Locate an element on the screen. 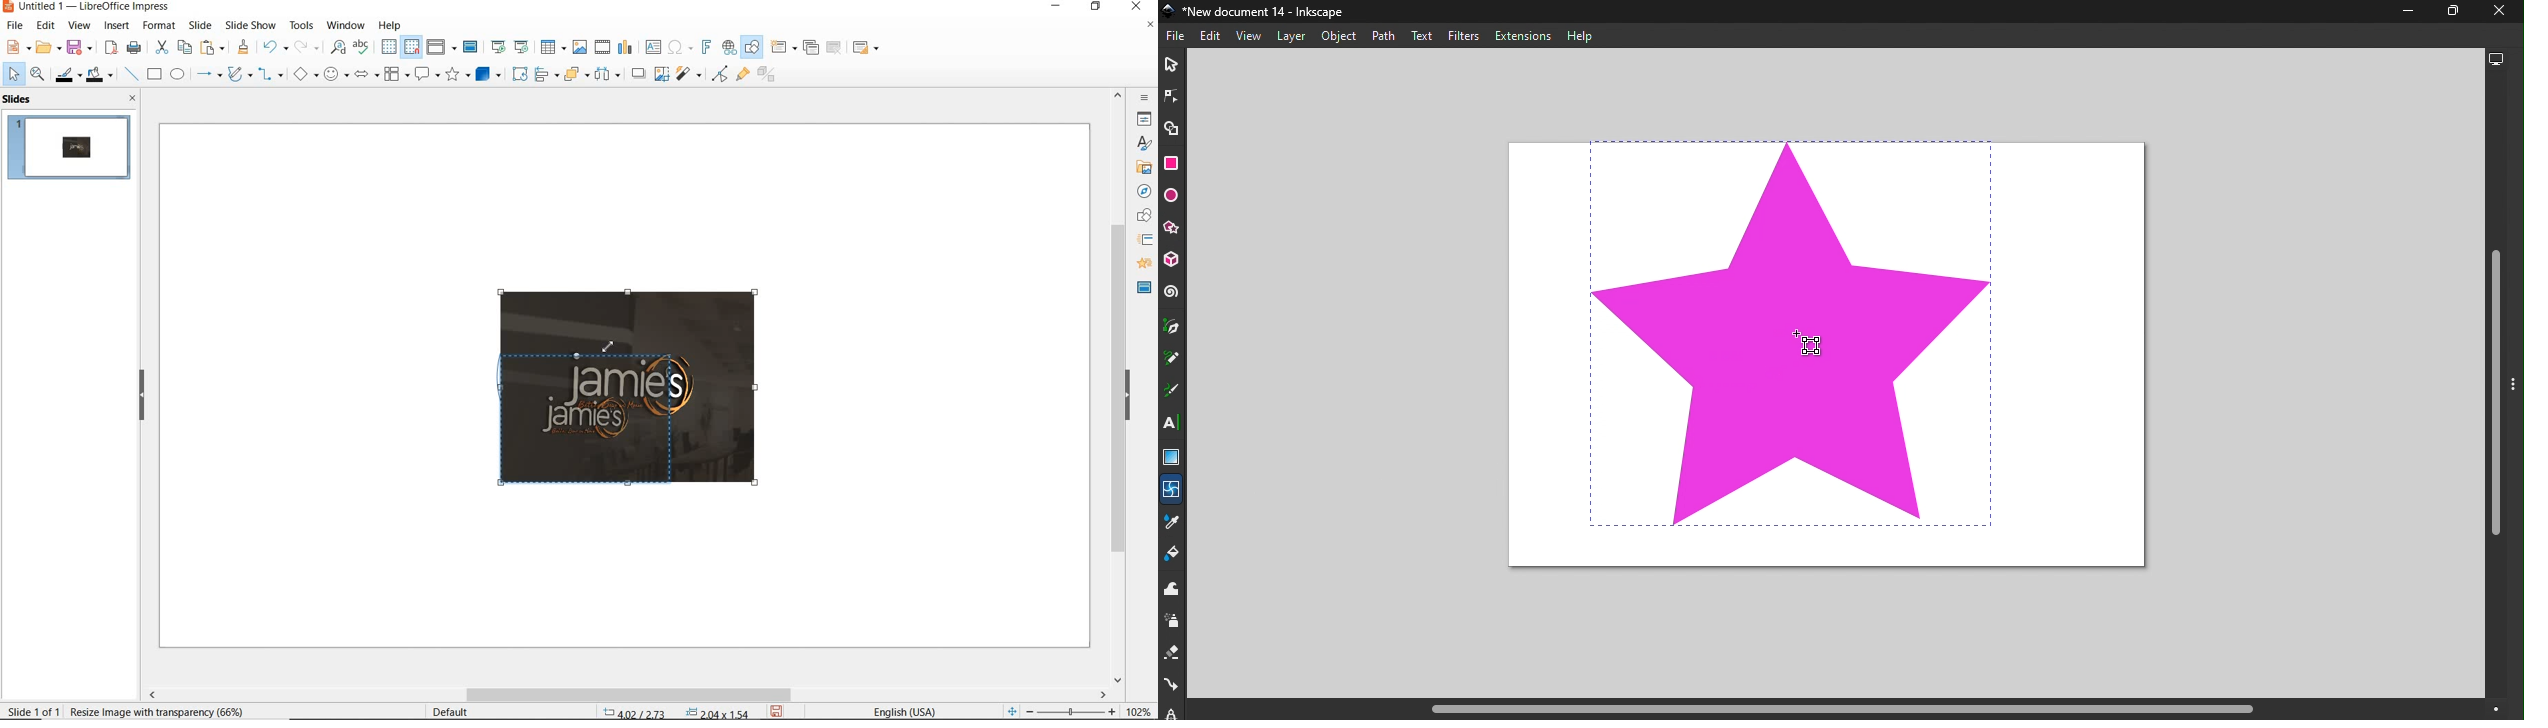  help is located at coordinates (392, 23).